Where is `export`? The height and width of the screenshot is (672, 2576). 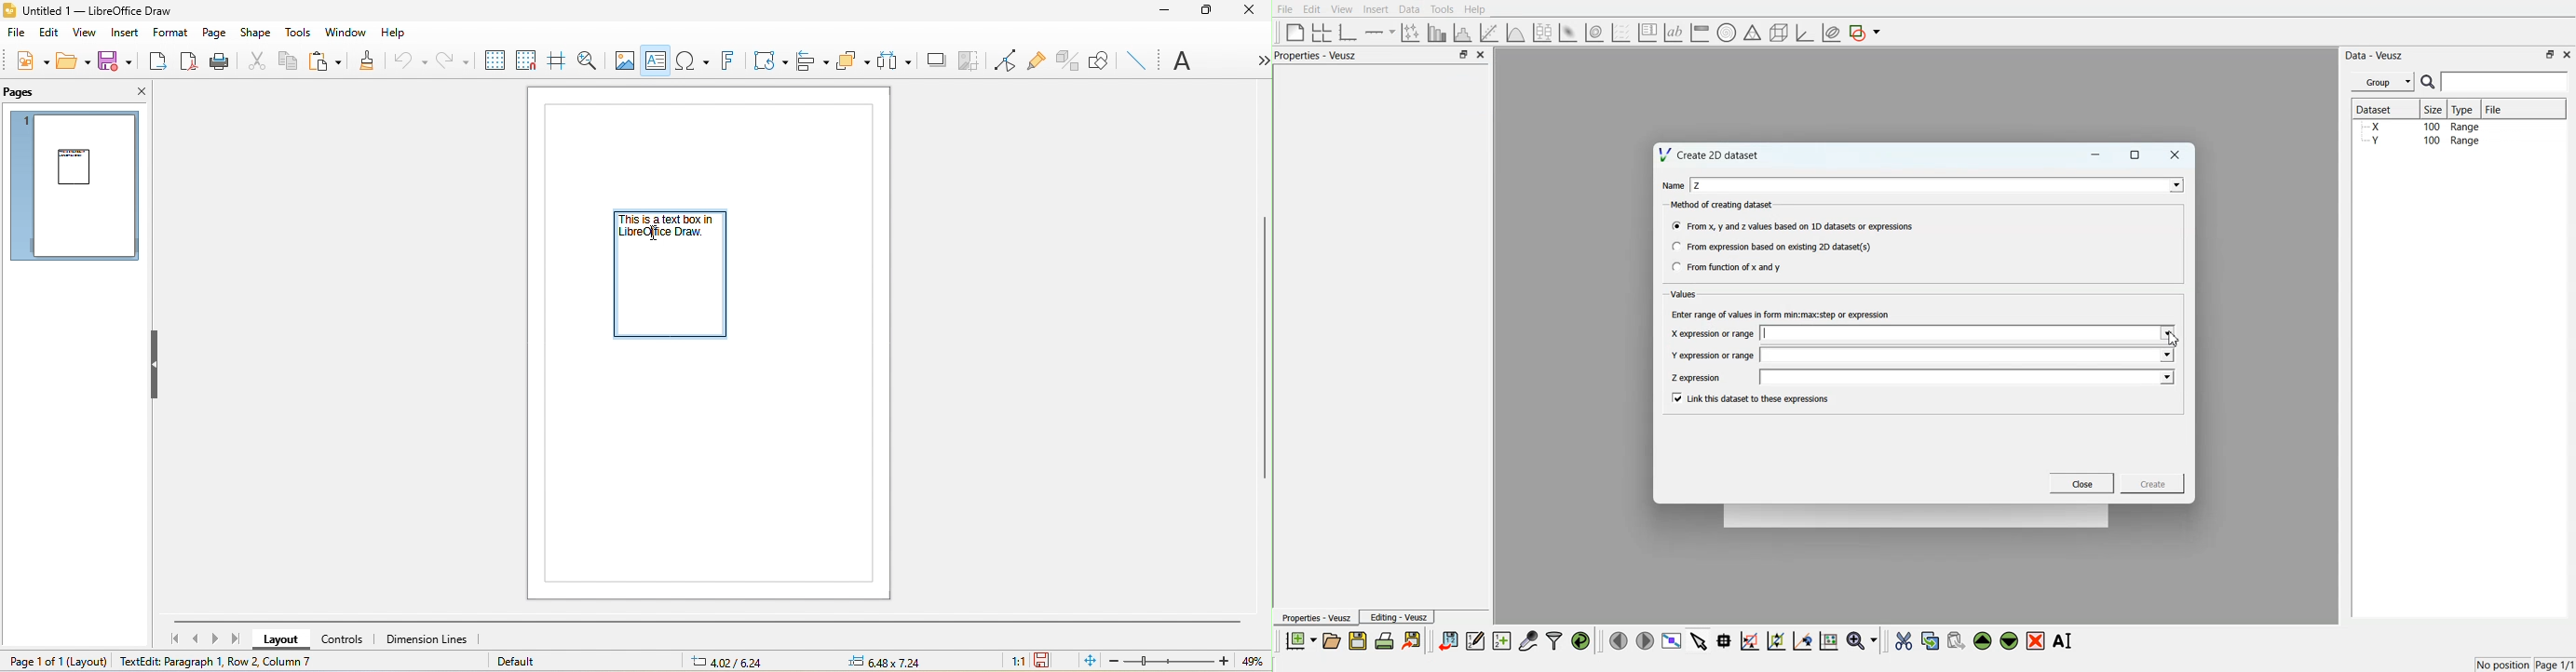
export is located at coordinates (161, 62).